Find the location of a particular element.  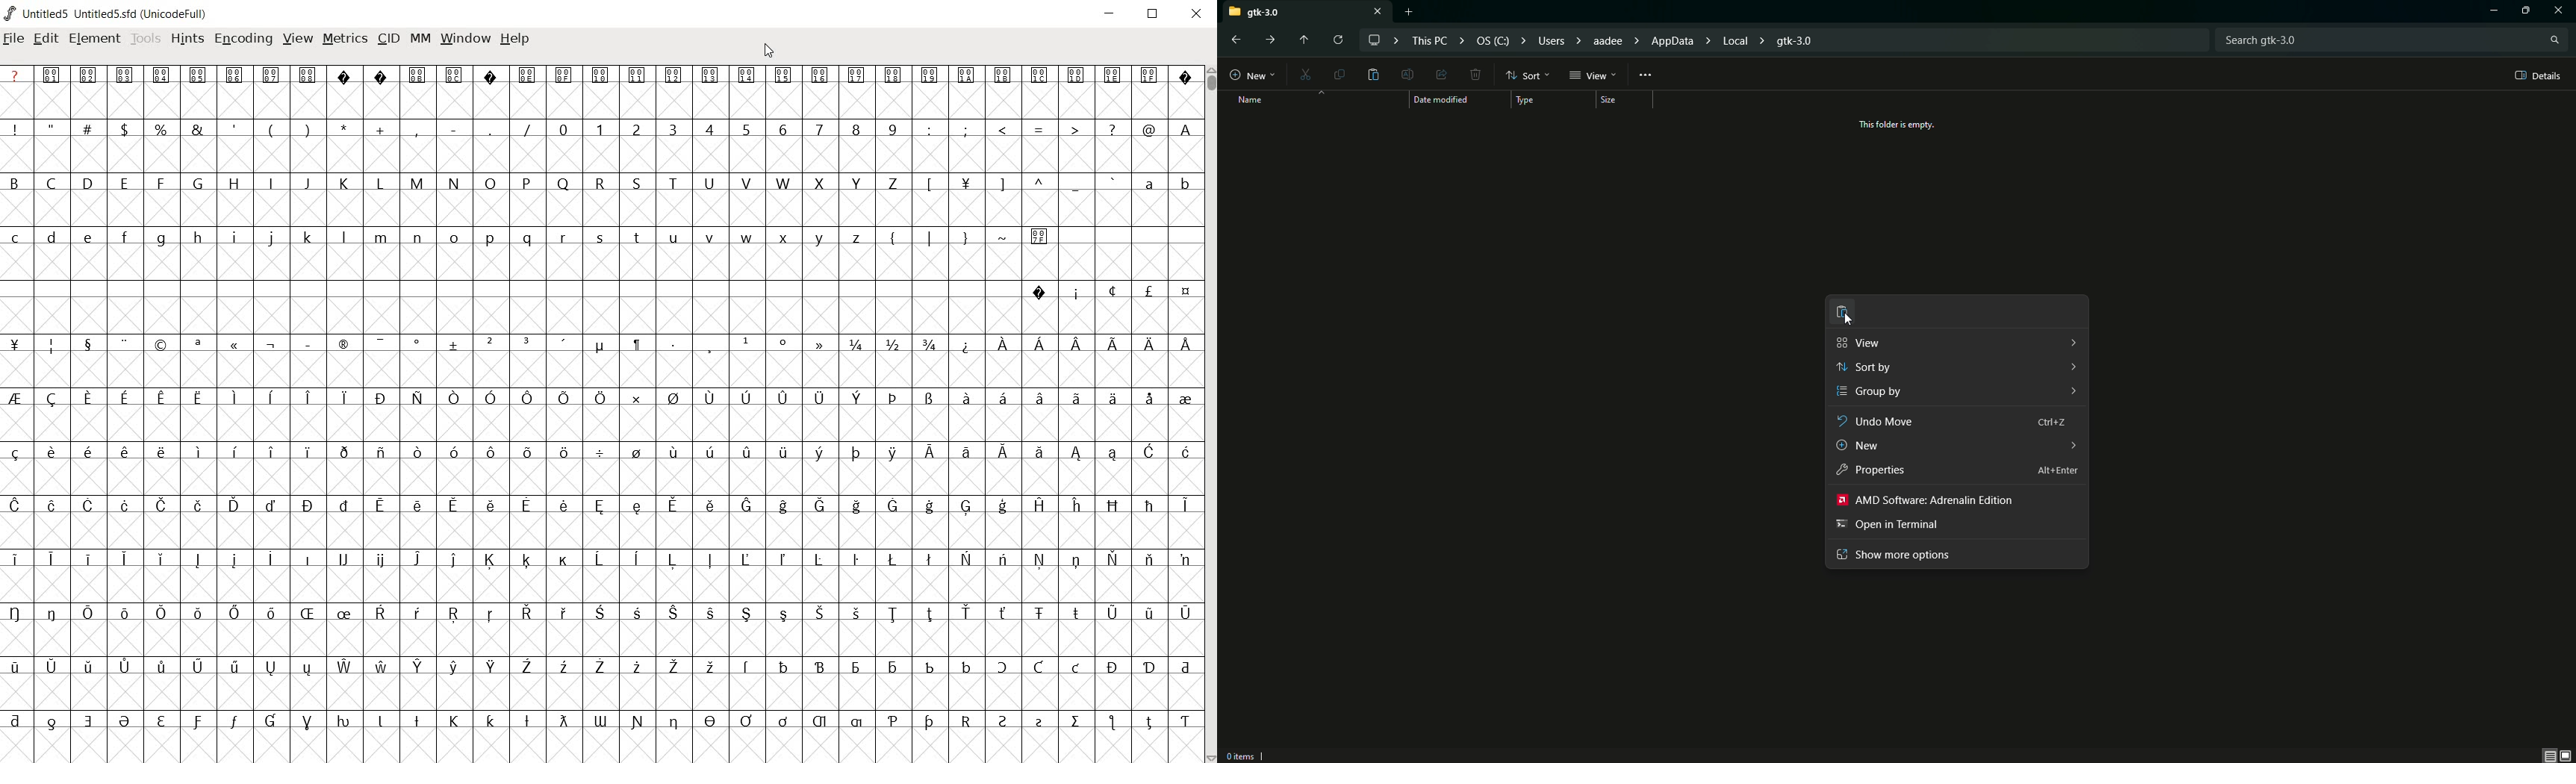

Symbol is located at coordinates (494, 452).